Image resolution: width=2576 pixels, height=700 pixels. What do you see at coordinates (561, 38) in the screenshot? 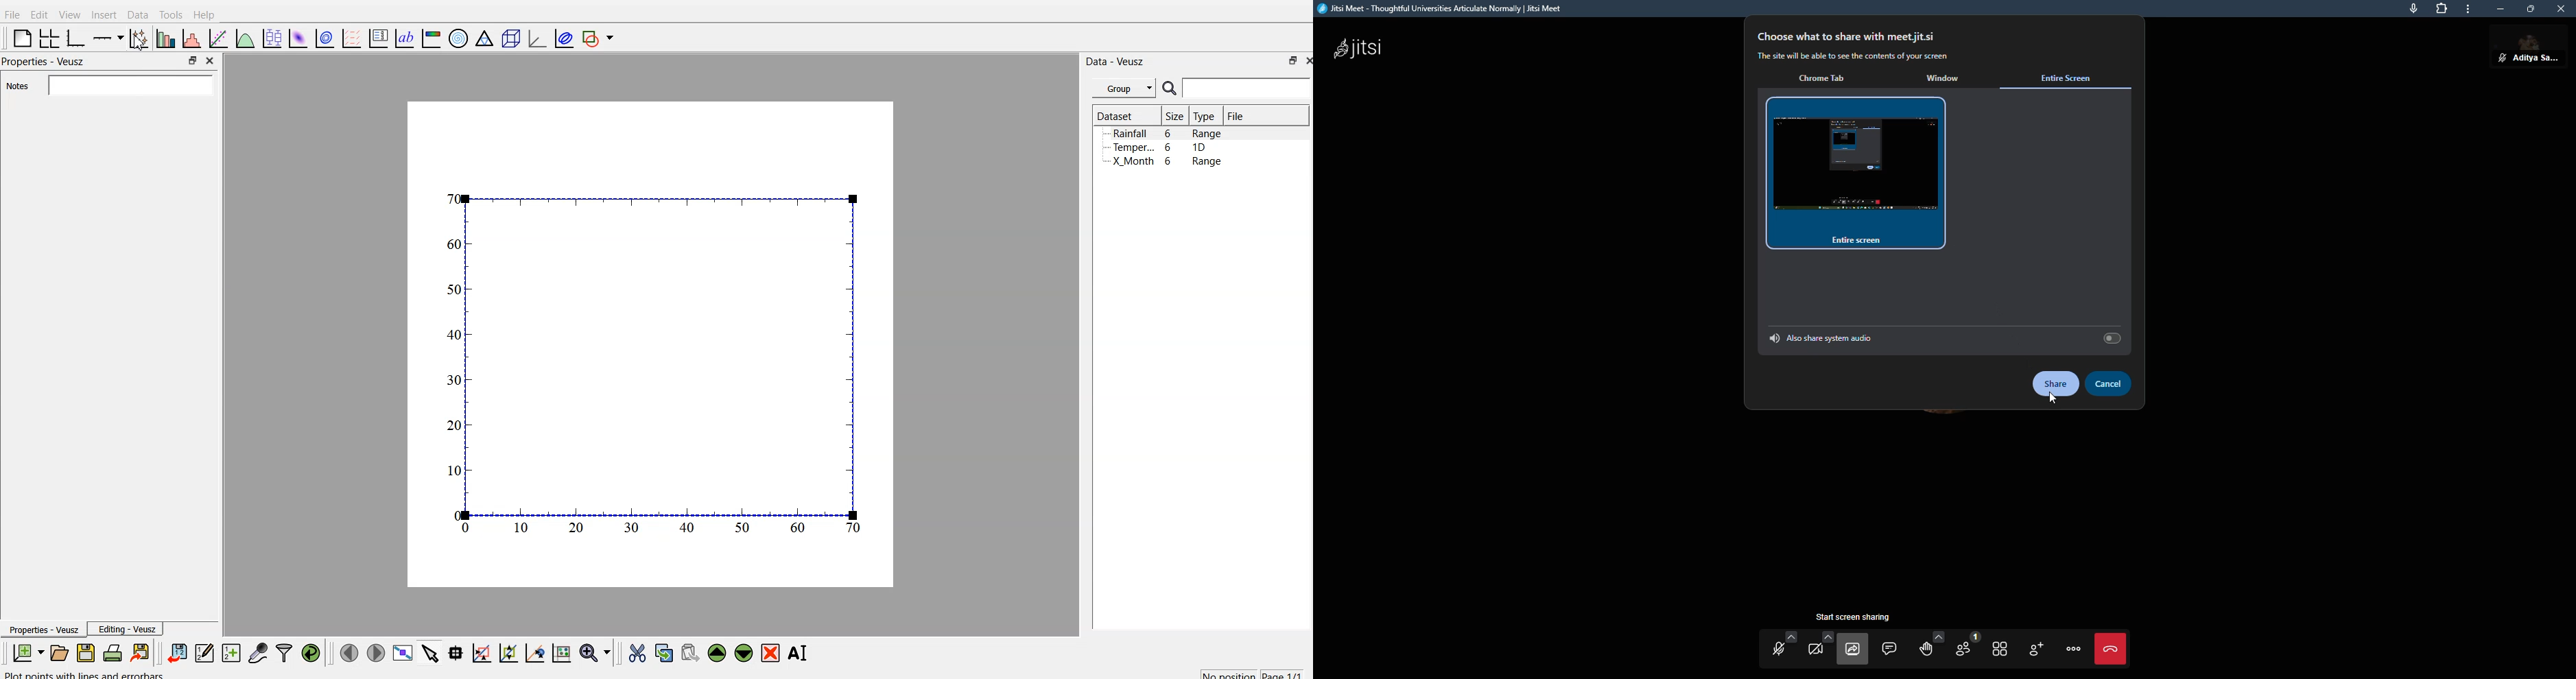
I see `plot covariance ellipses` at bounding box center [561, 38].